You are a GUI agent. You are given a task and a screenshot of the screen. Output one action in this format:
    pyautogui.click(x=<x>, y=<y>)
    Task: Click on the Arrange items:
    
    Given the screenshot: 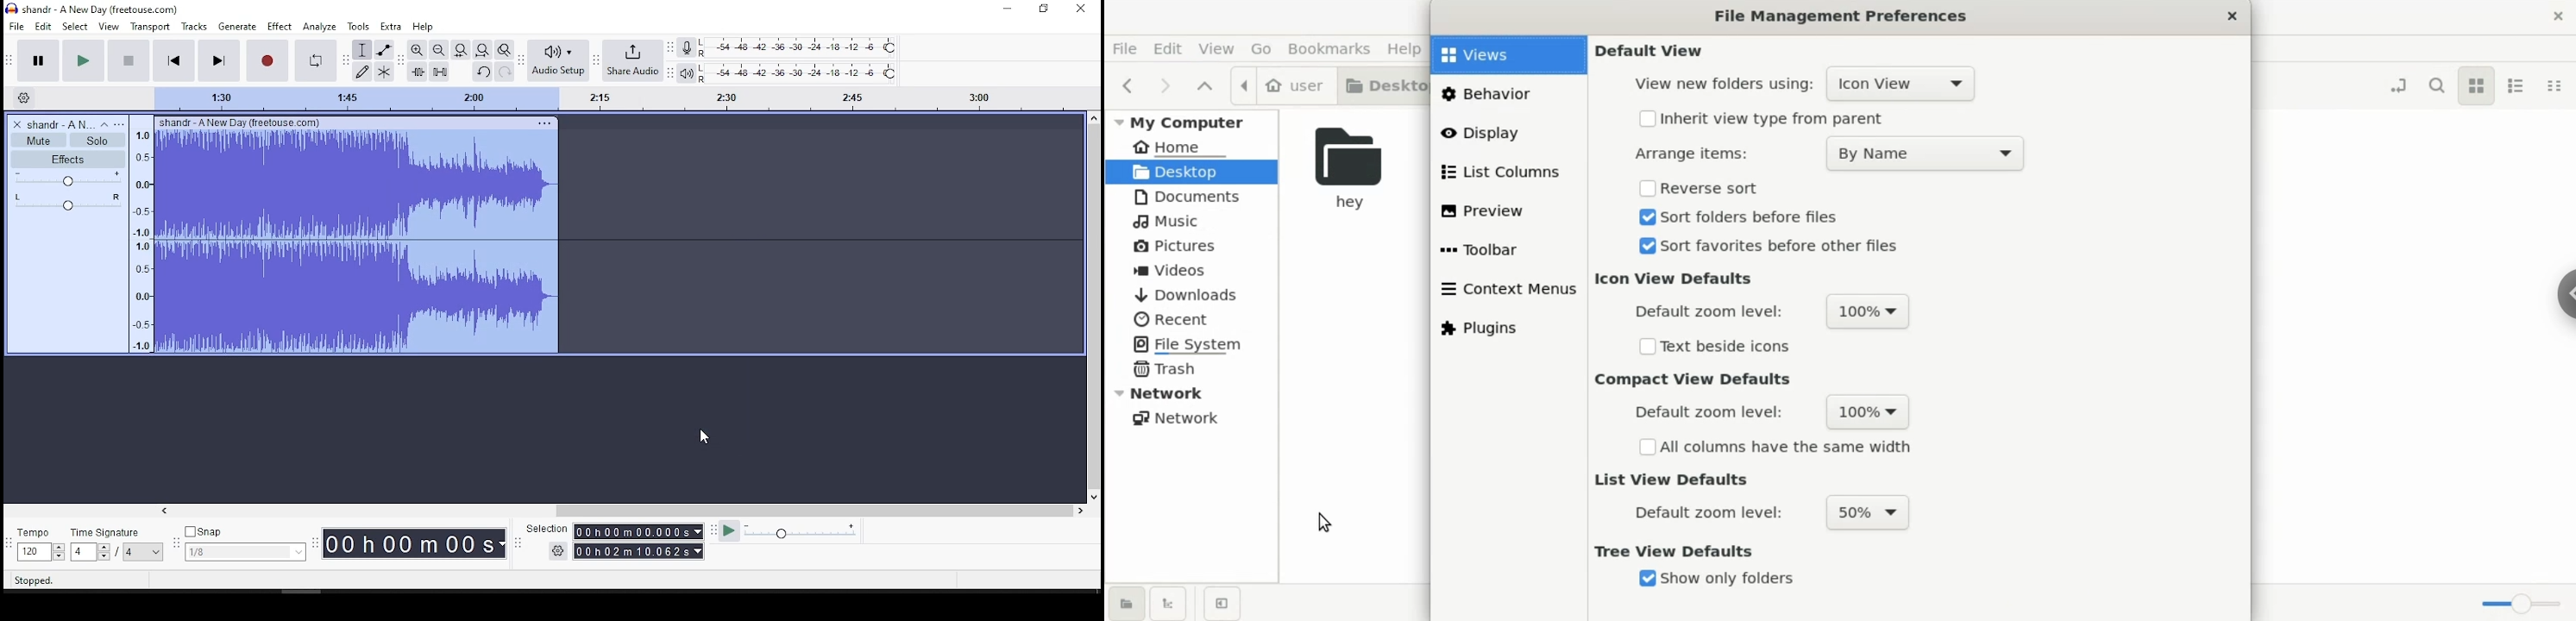 What is the action you would take?
    pyautogui.click(x=1695, y=152)
    